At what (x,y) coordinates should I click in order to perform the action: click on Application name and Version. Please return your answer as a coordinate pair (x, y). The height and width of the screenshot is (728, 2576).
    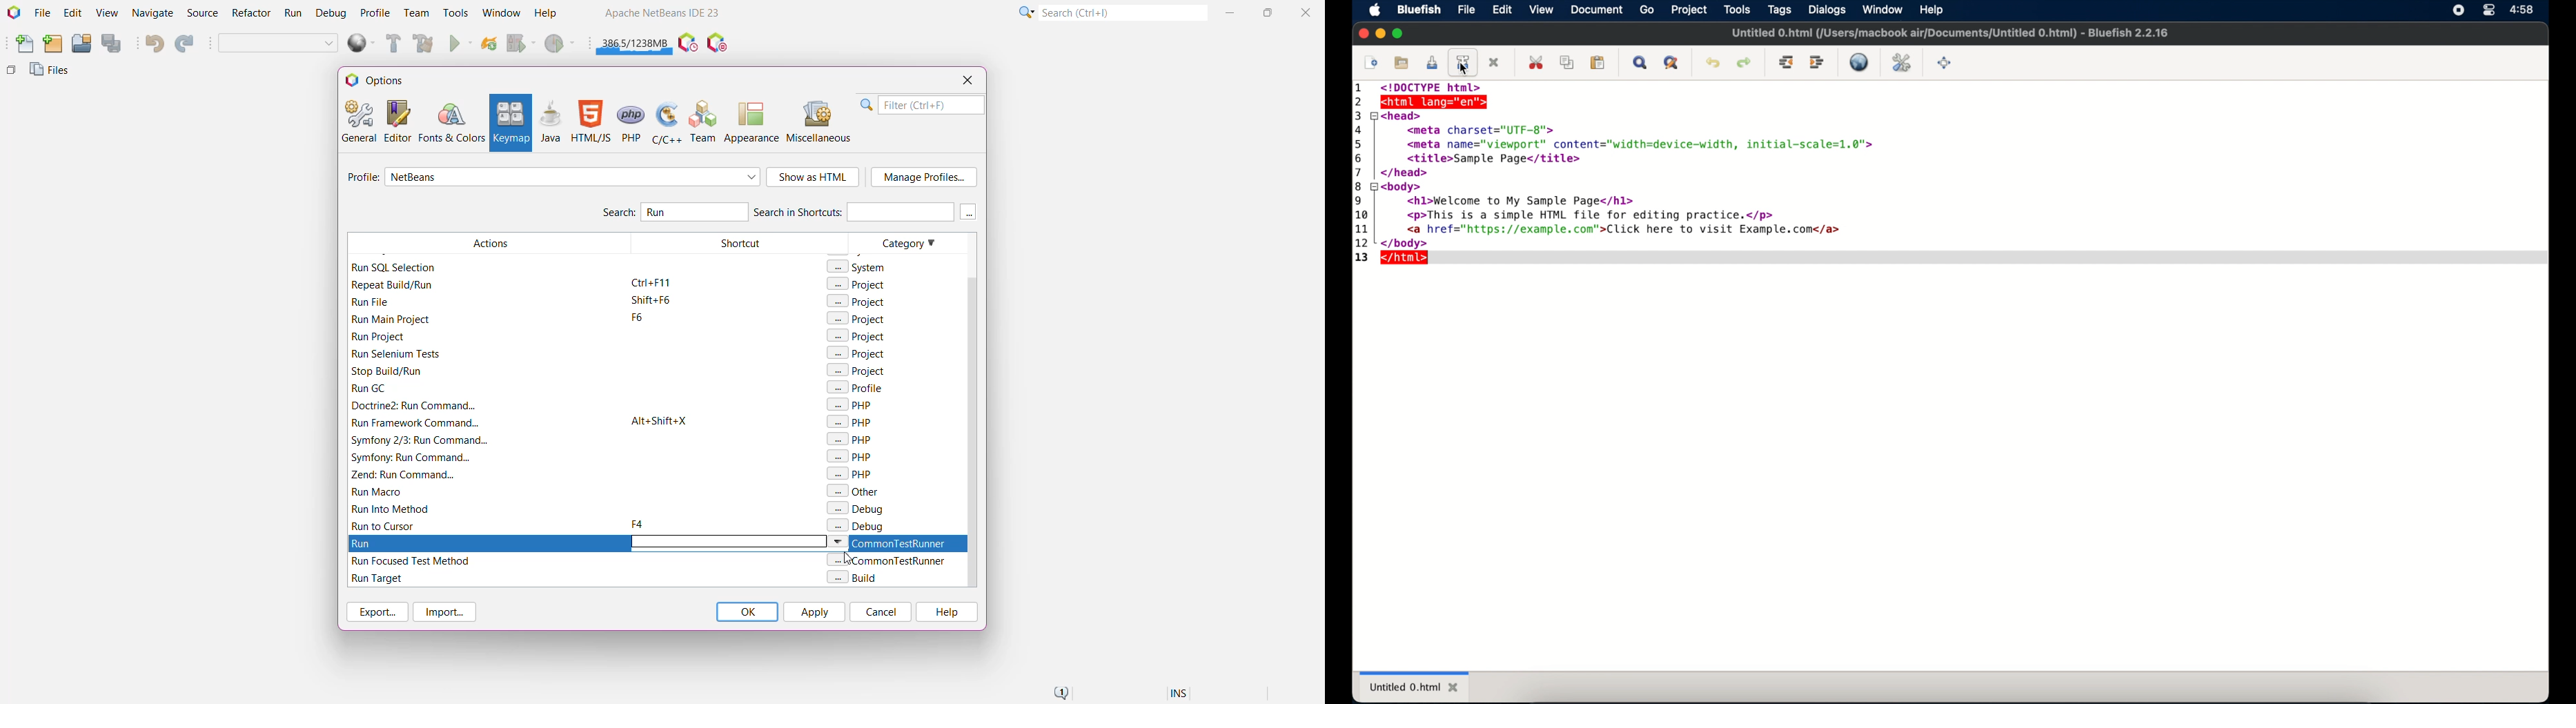
    Looking at the image, I should click on (660, 15).